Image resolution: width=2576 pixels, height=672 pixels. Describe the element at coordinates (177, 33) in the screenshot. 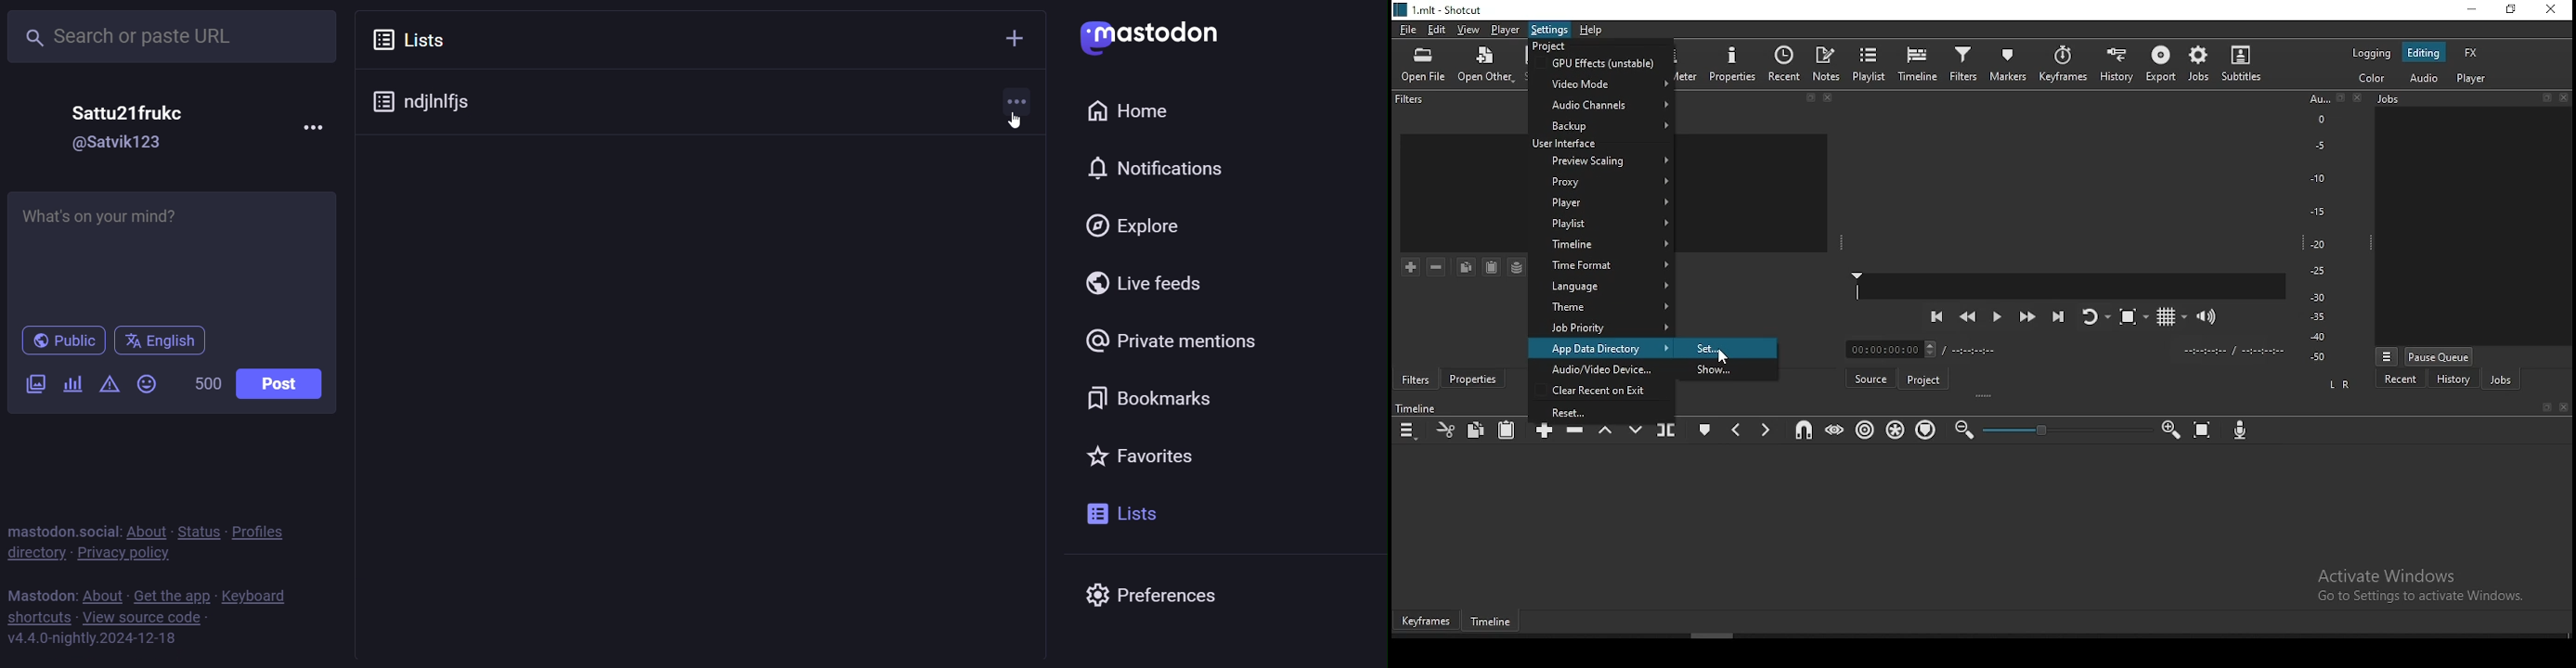

I see `search or paste URL` at that location.